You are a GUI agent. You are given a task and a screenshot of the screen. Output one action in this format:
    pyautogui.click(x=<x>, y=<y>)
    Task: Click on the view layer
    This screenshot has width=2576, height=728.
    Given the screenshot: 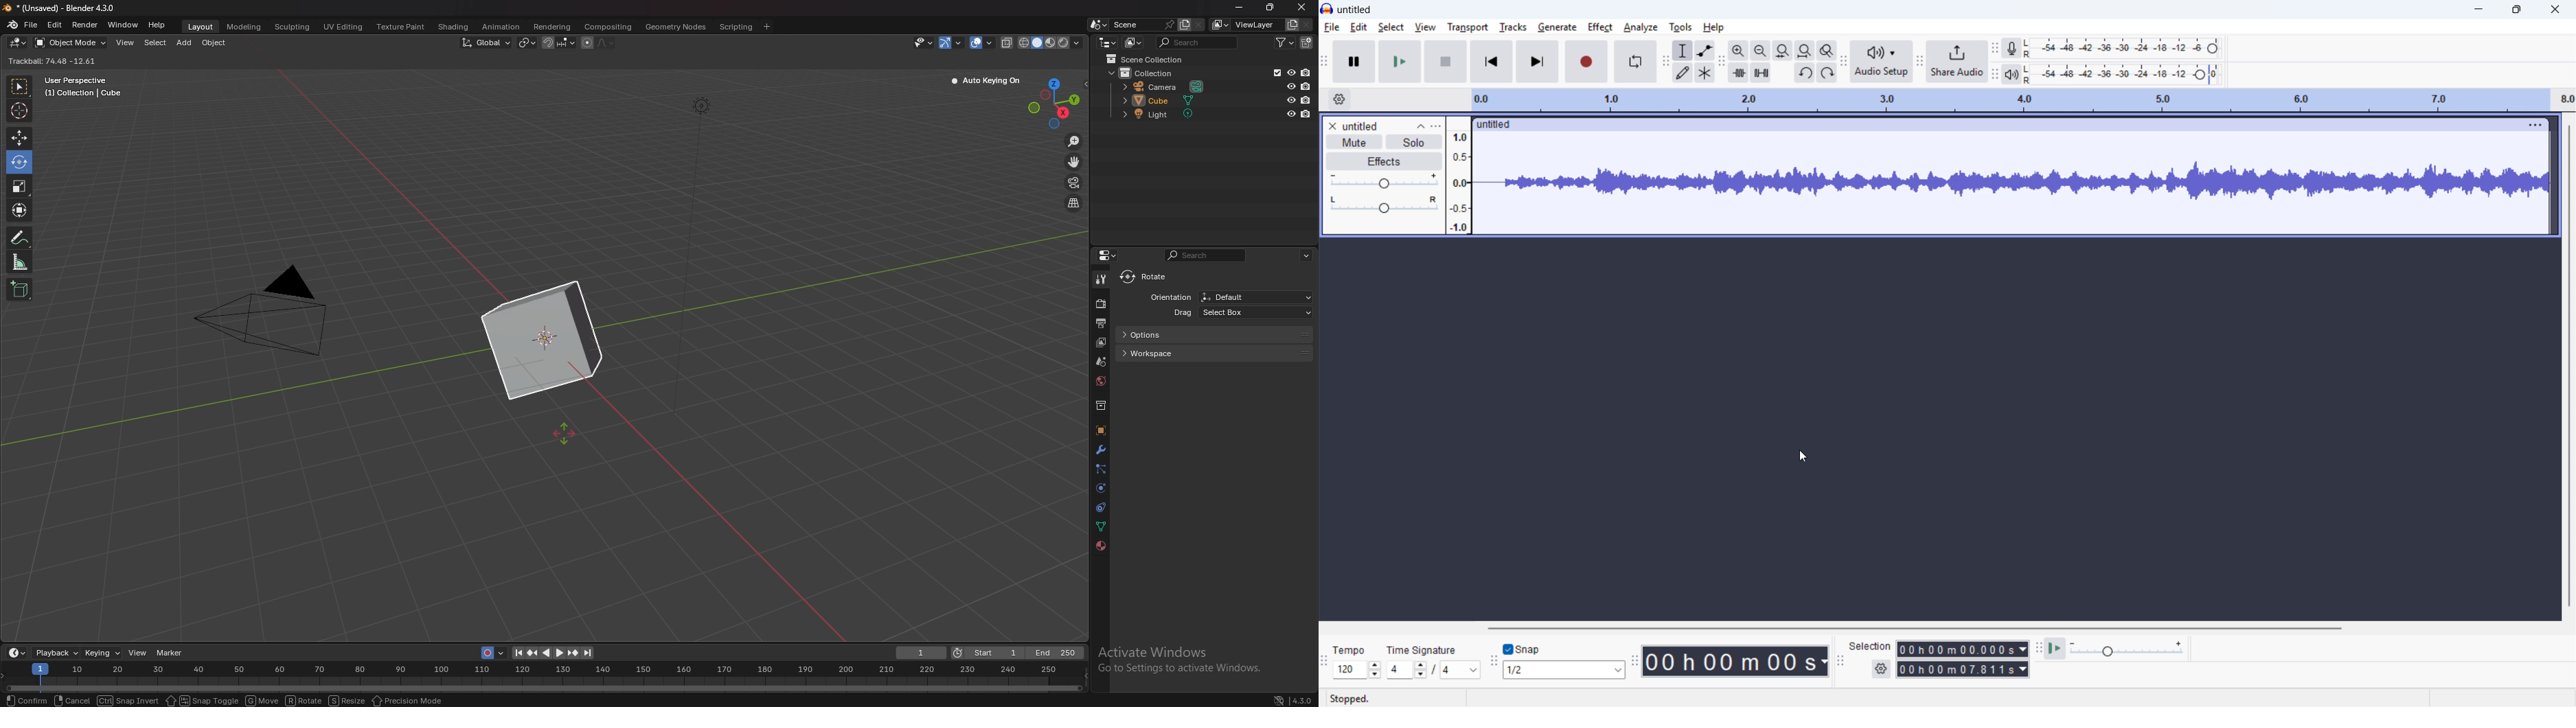 What is the action you would take?
    pyautogui.click(x=1246, y=25)
    